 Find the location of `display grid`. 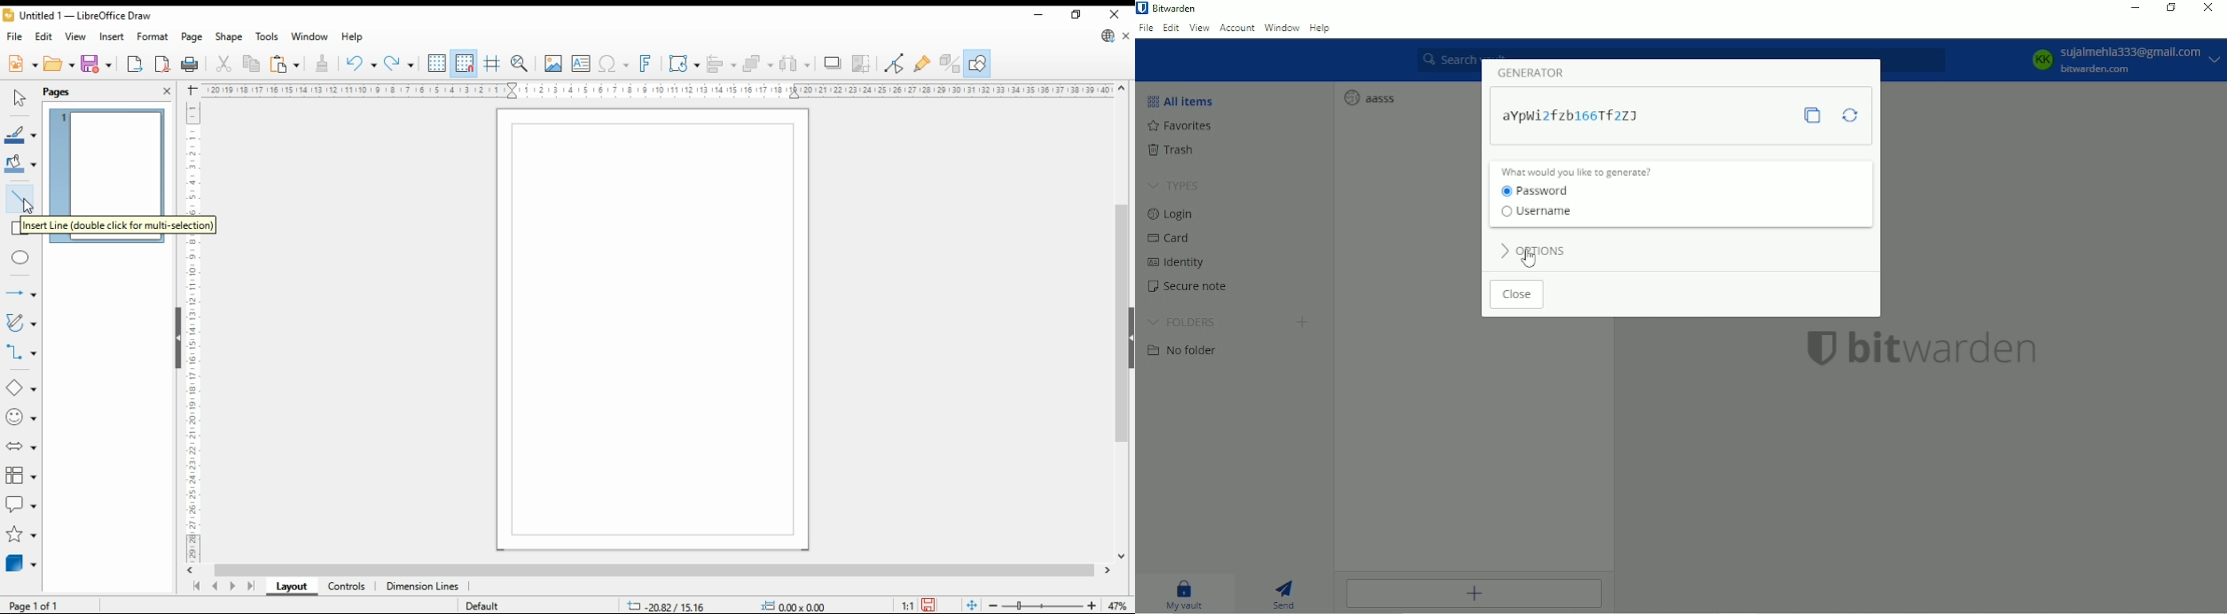

display grid is located at coordinates (437, 62).